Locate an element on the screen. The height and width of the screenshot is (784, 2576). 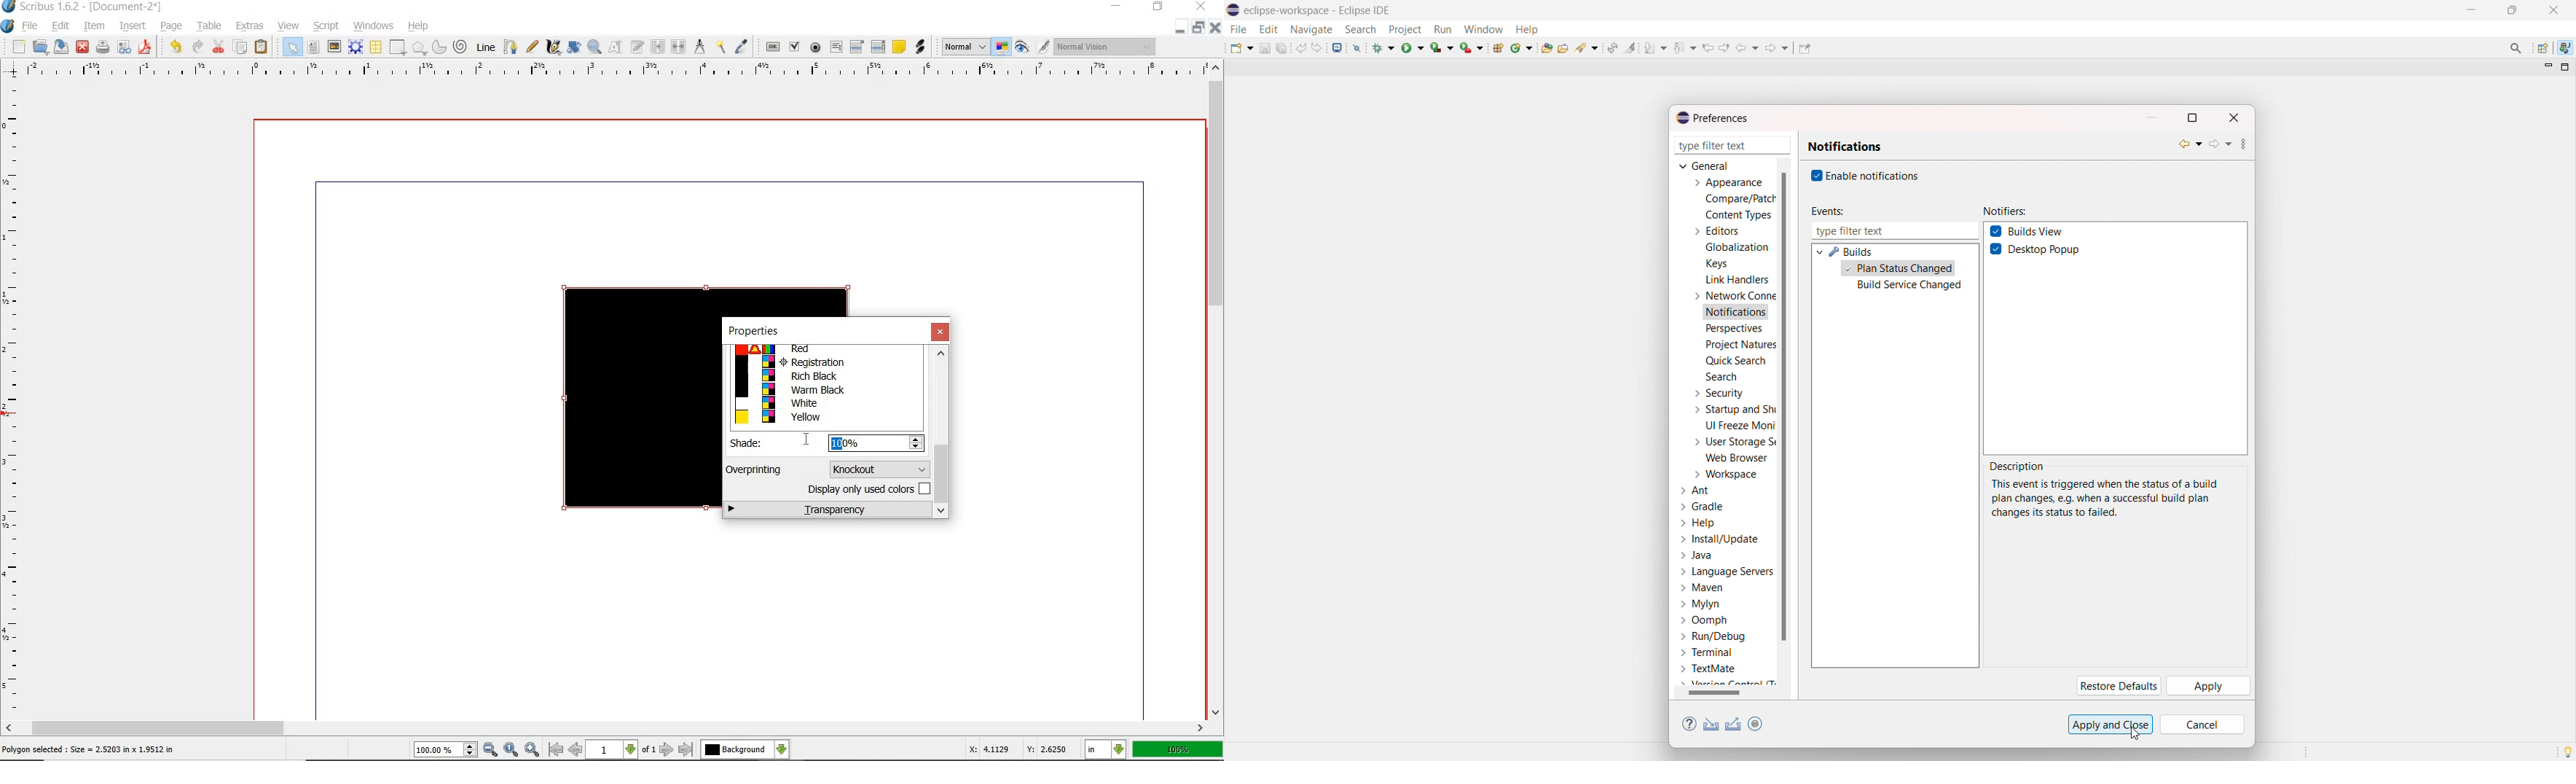
polygon is located at coordinates (419, 47).